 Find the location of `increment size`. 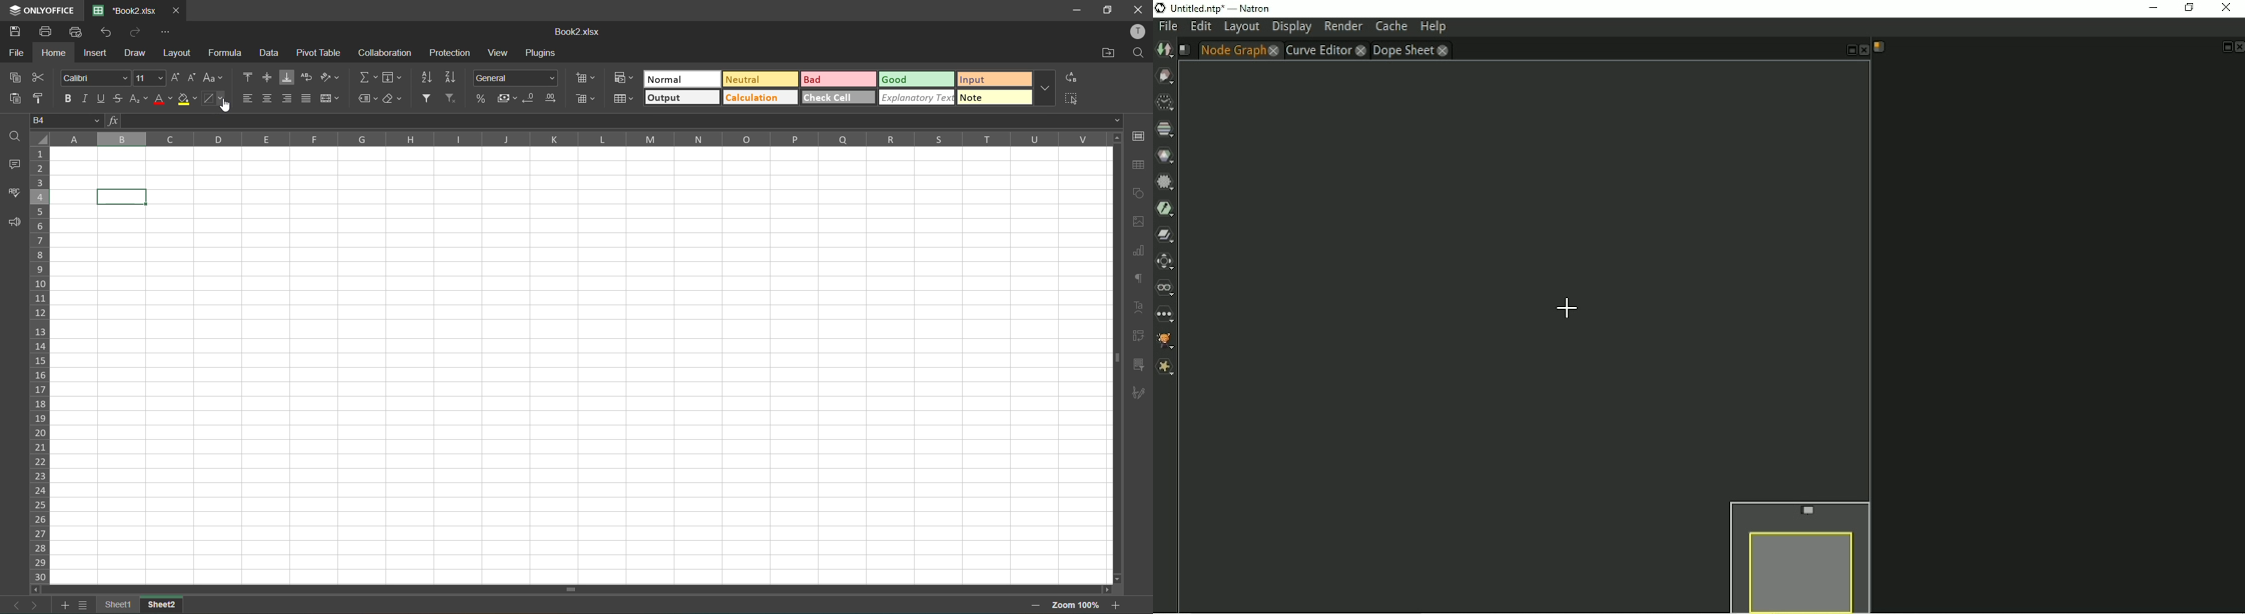

increment size is located at coordinates (175, 77).